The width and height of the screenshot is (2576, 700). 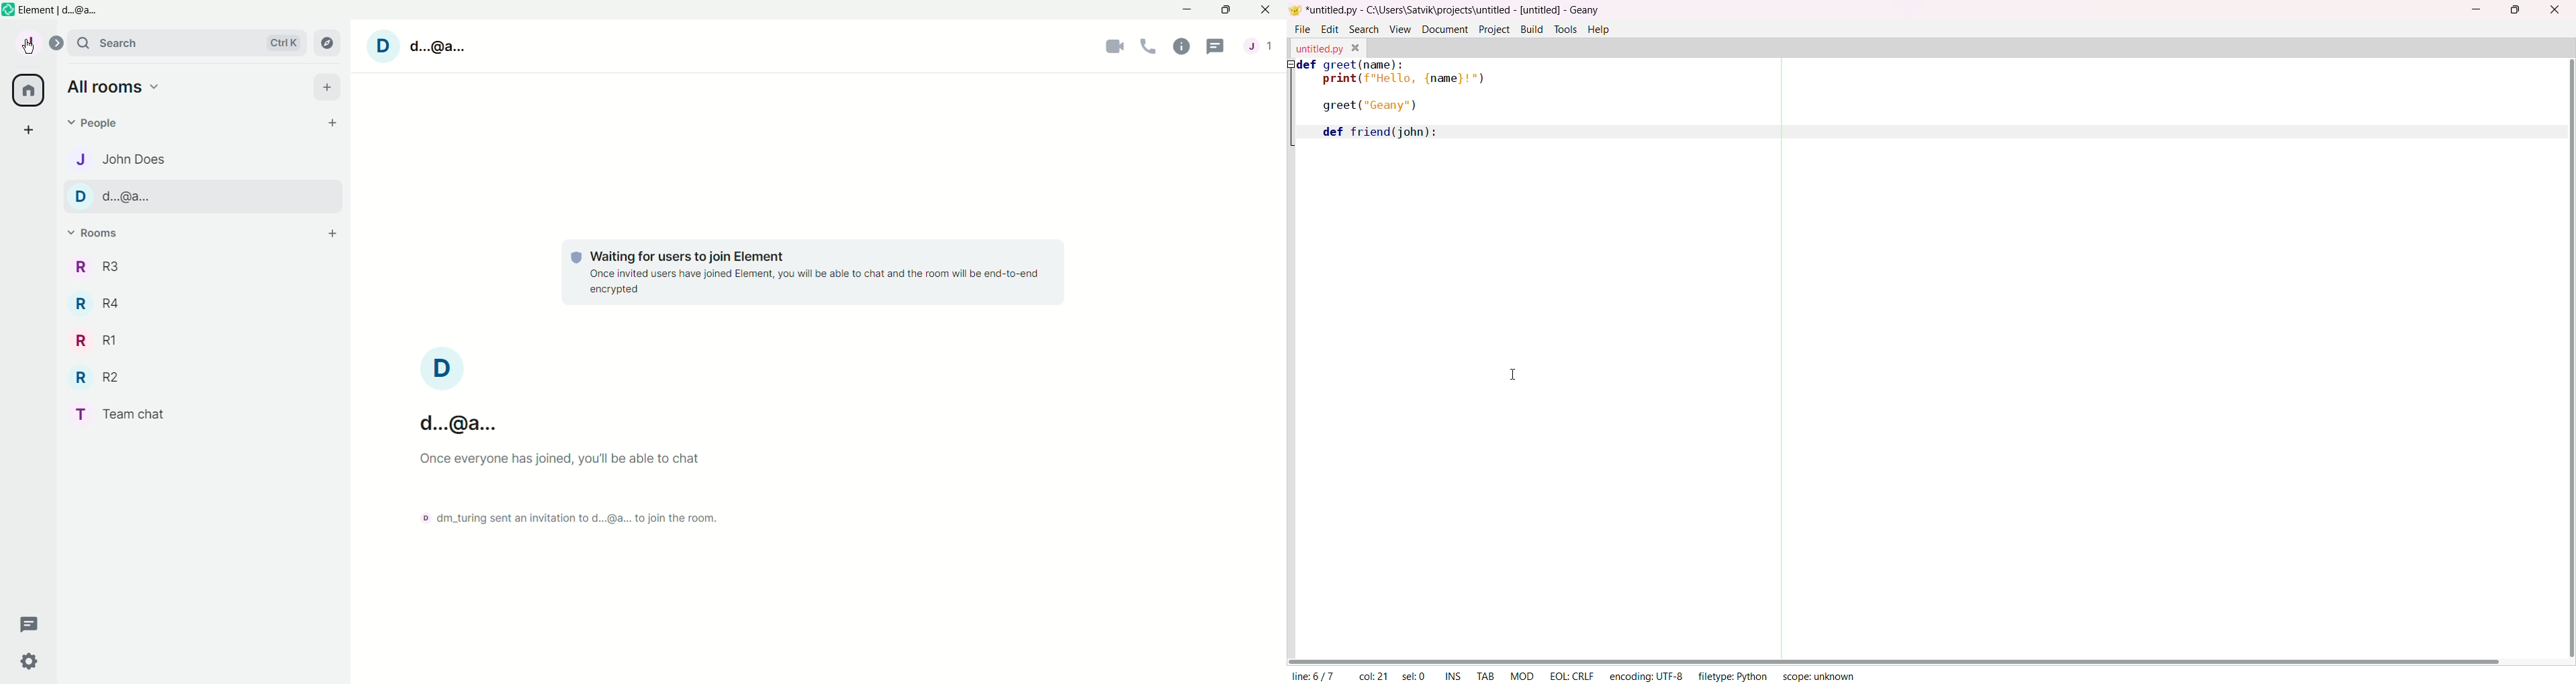 What do you see at coordinates (8, 9) in the screenshot?
I see `Element icon` at bounding box center [8, 9].